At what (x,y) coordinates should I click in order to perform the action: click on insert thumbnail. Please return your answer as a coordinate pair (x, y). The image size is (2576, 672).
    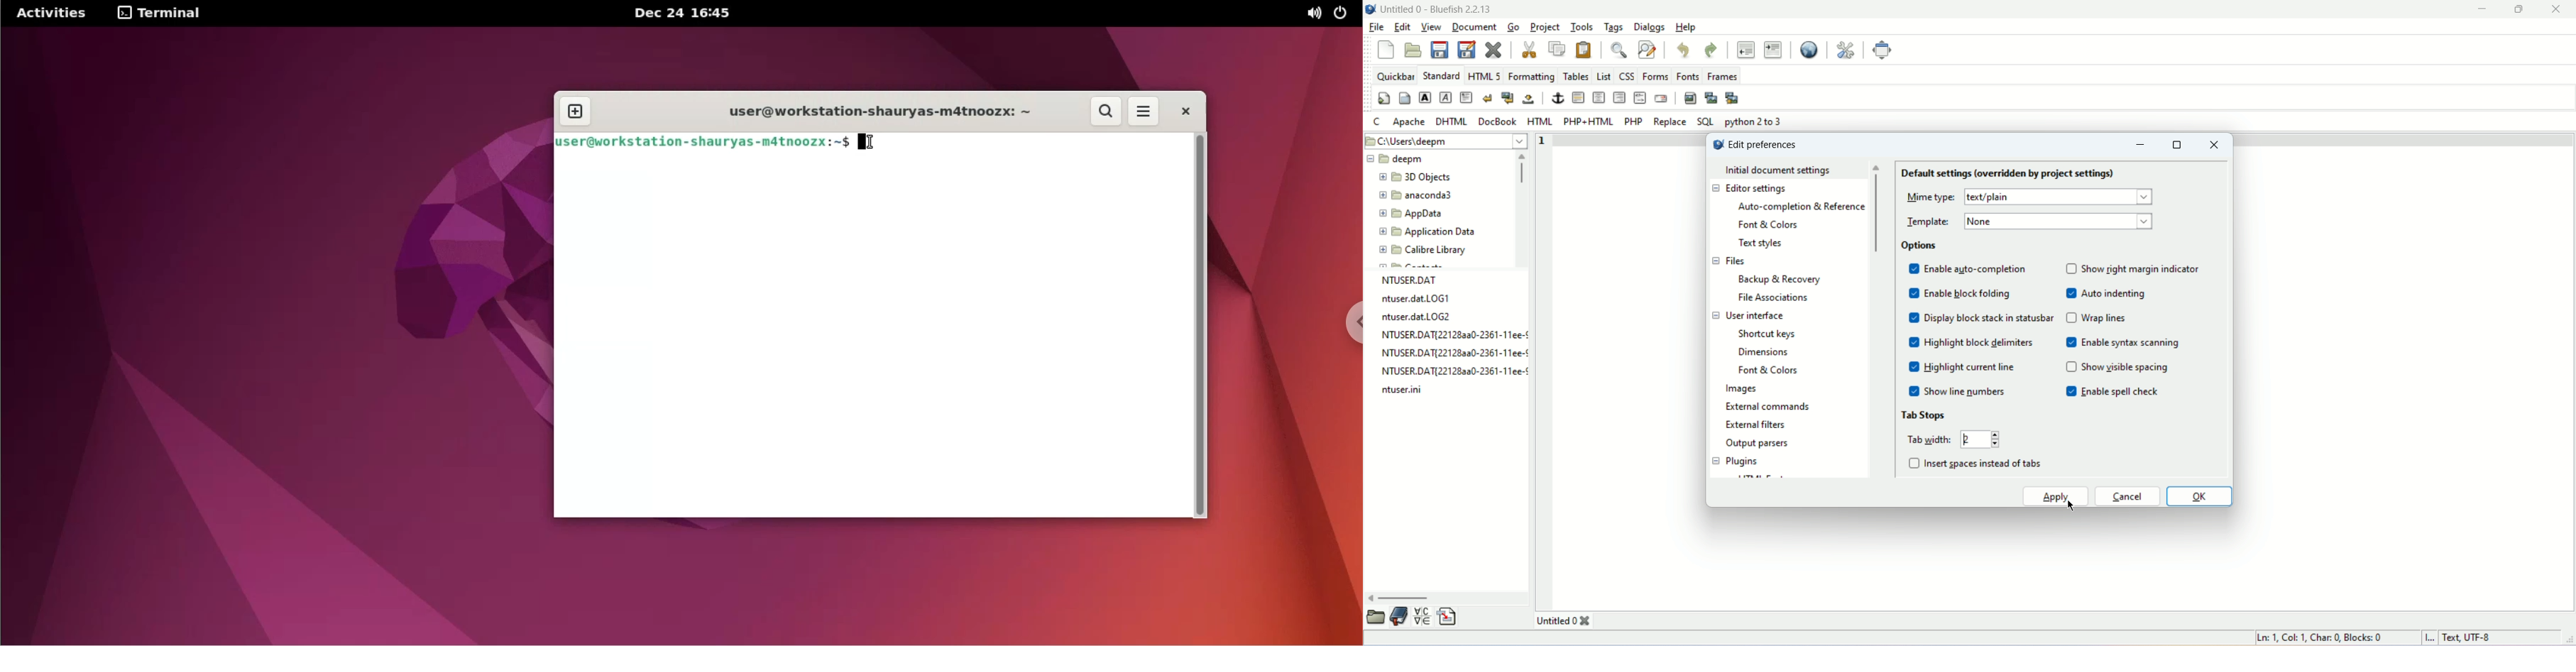
    Looking at the image, I should click on (1709, 97).